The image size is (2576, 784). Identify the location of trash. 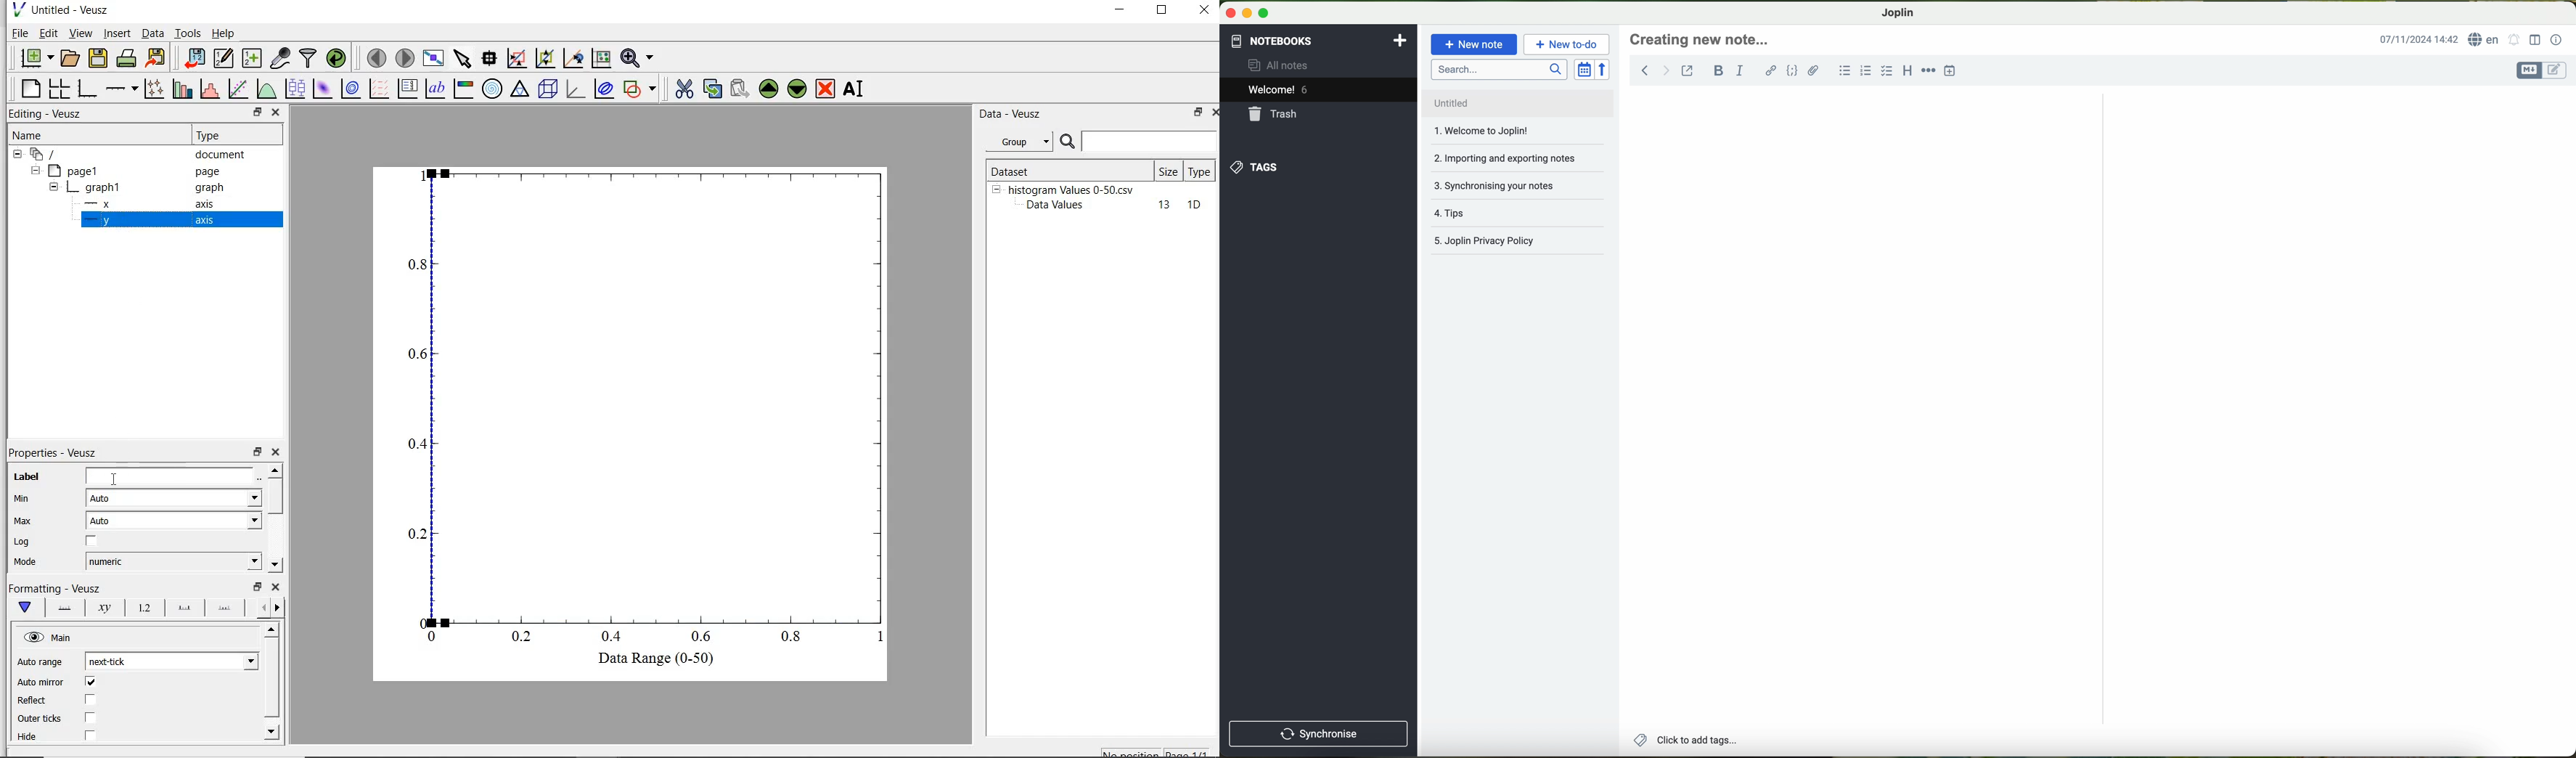
(1320, 115).